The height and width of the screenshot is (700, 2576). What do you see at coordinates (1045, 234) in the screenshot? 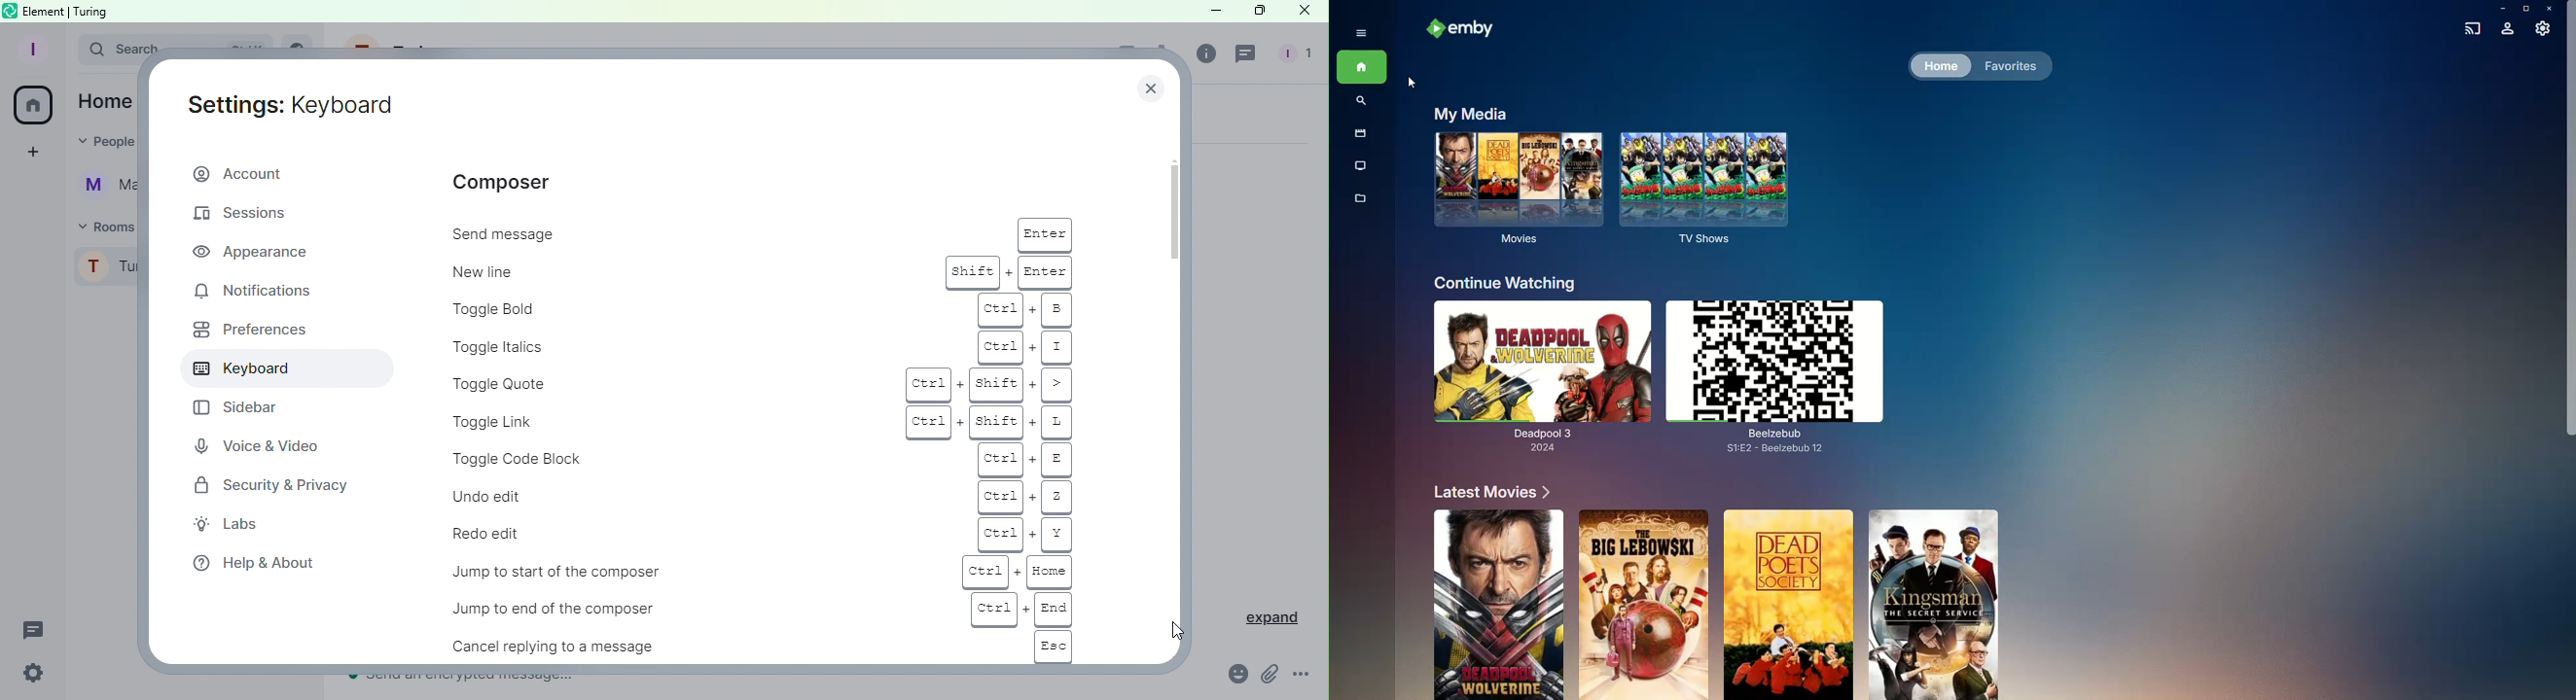
I see `enter` at bounding box center [1045, 234].